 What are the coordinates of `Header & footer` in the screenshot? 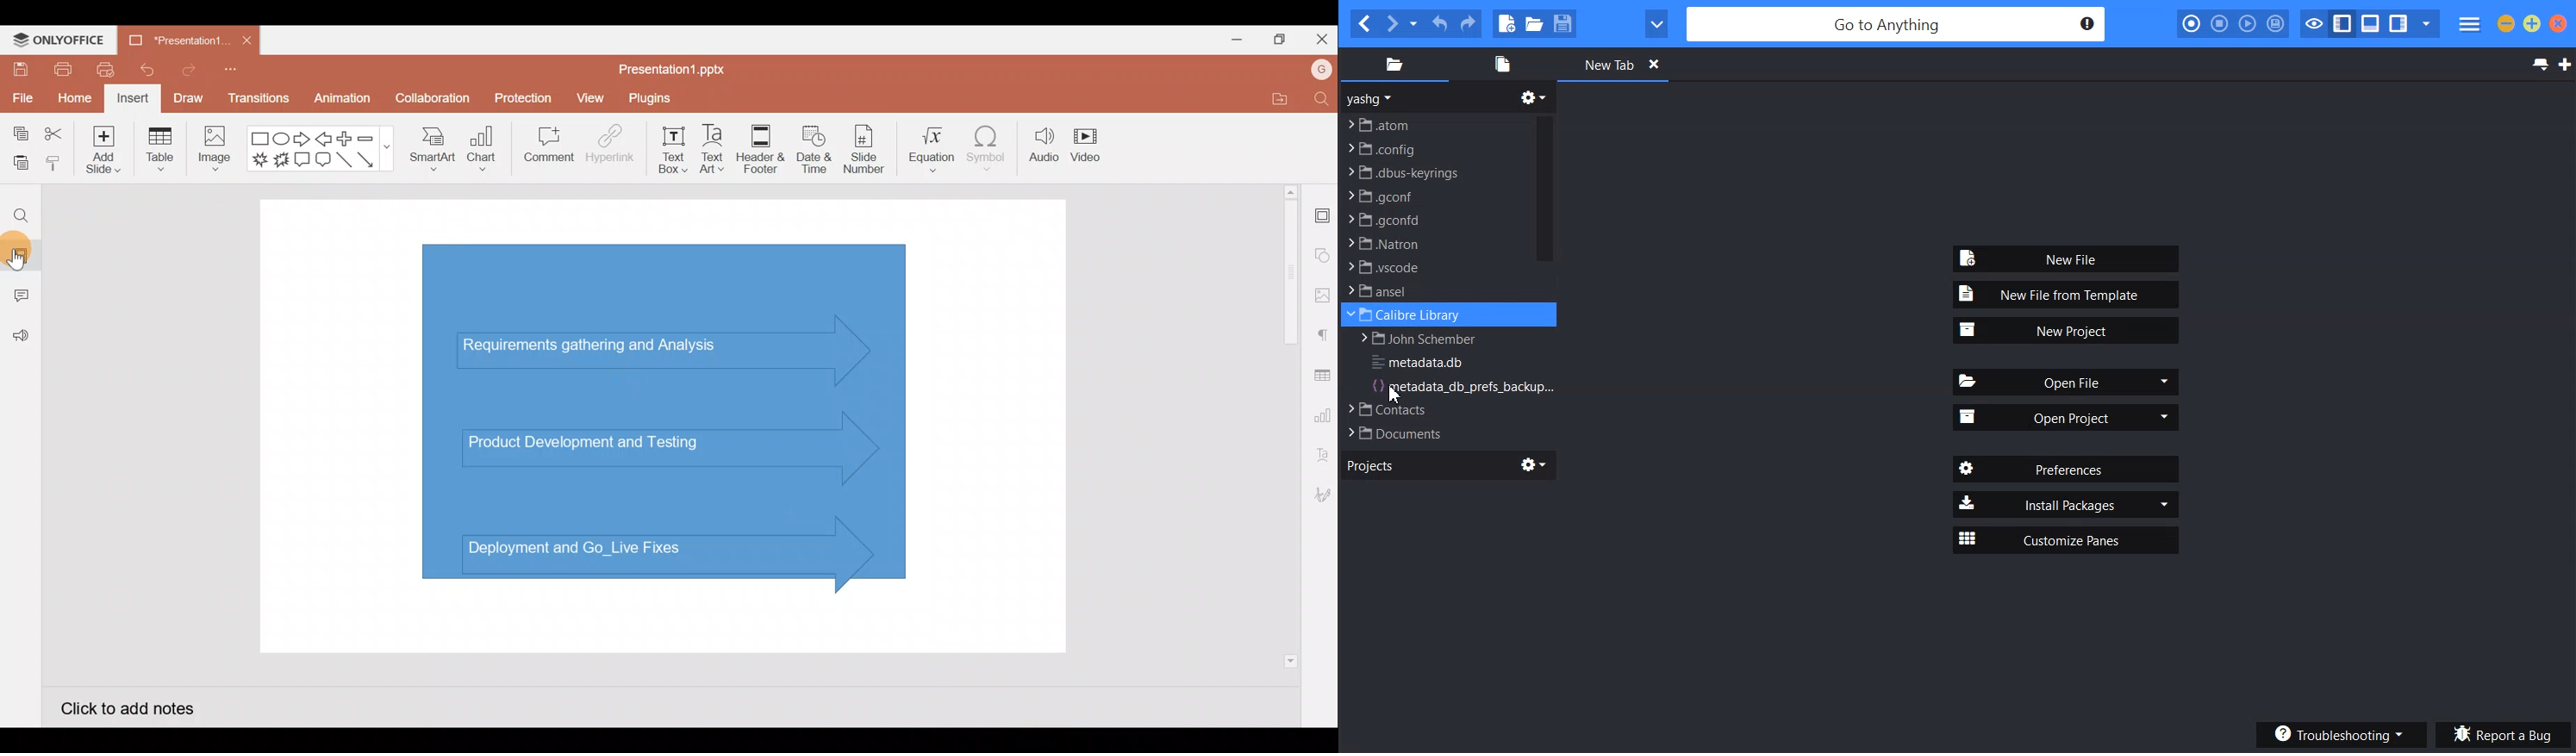 It's located at (764, 149).